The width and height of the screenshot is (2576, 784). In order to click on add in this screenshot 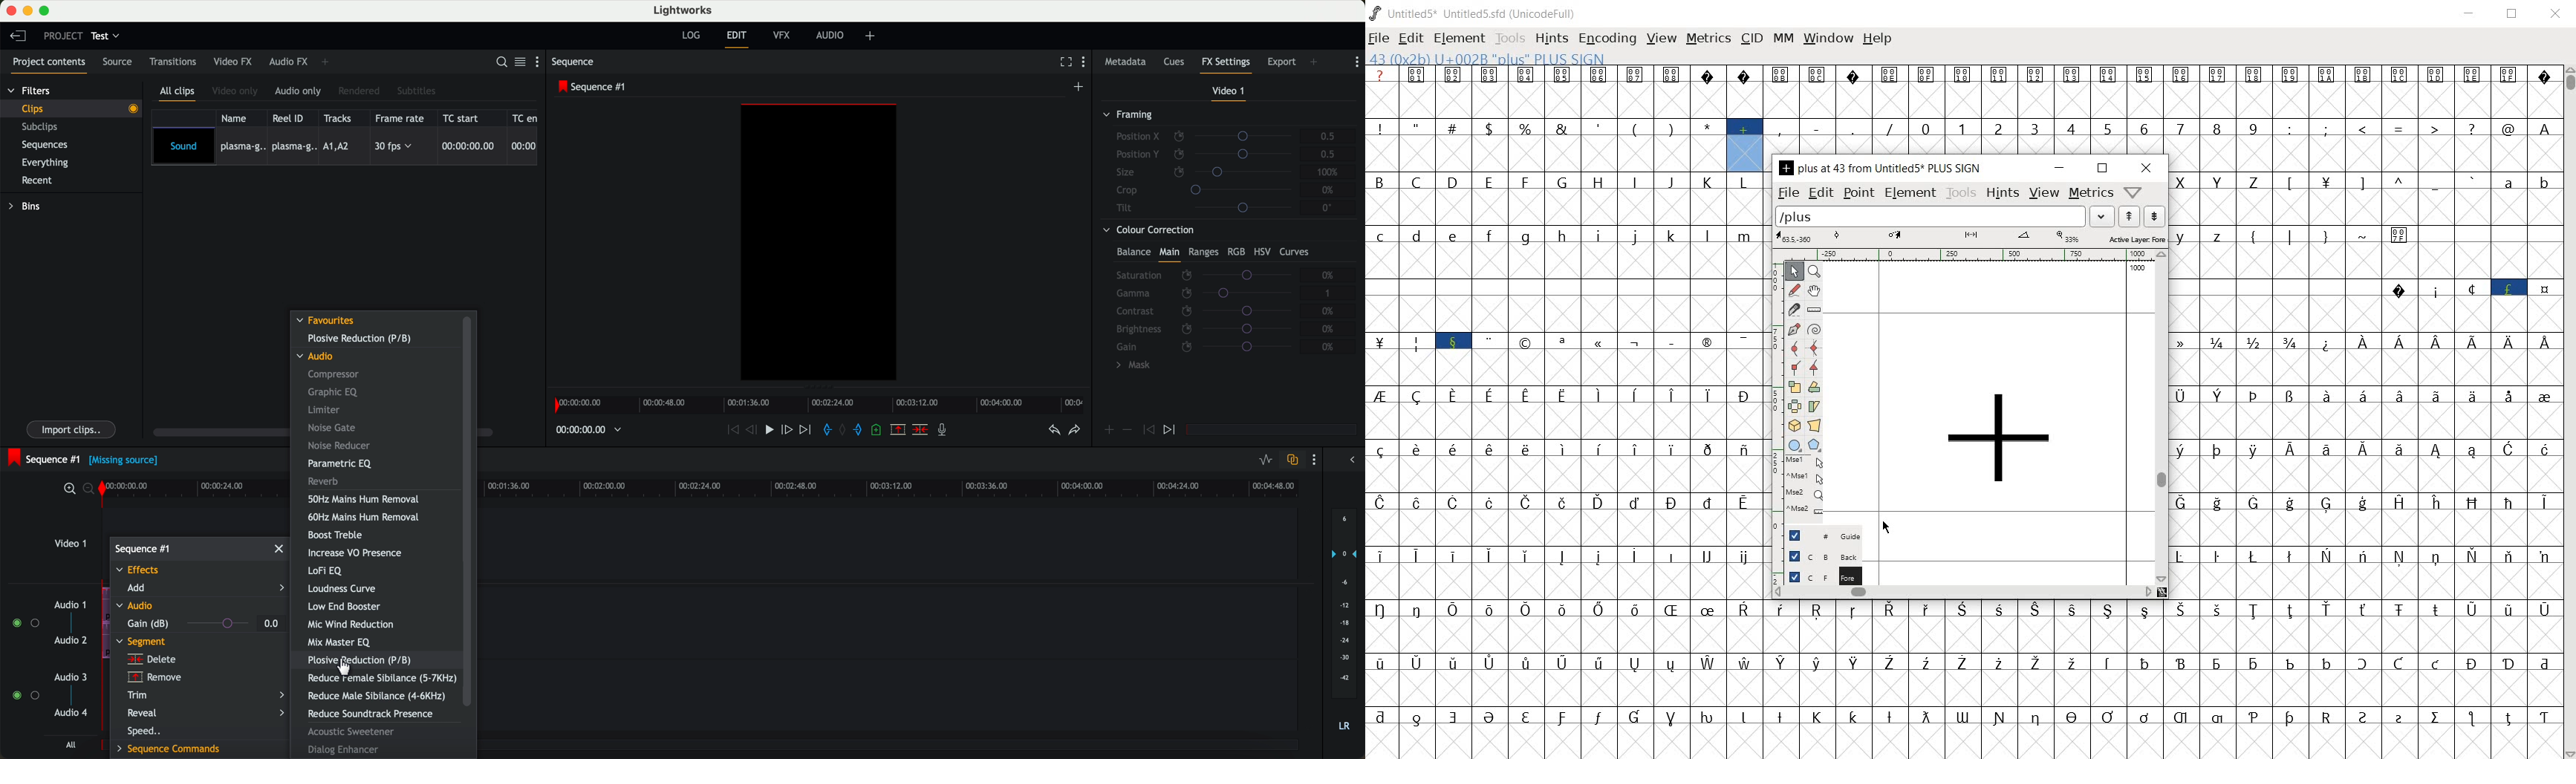, I will do `click(1314, 62)`.